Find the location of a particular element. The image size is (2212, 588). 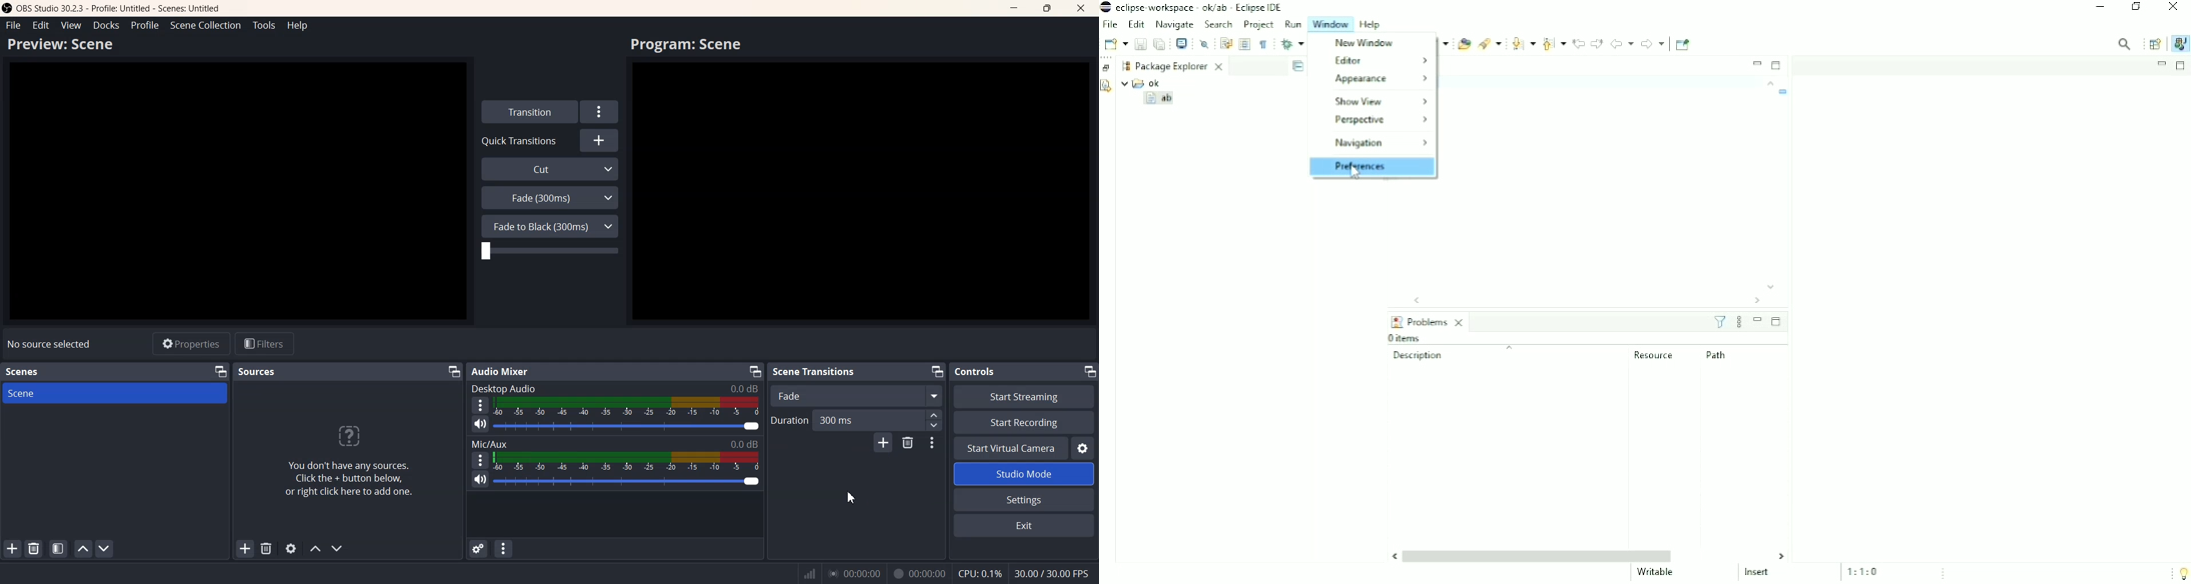

Edit is located at coordinates (40, 25).